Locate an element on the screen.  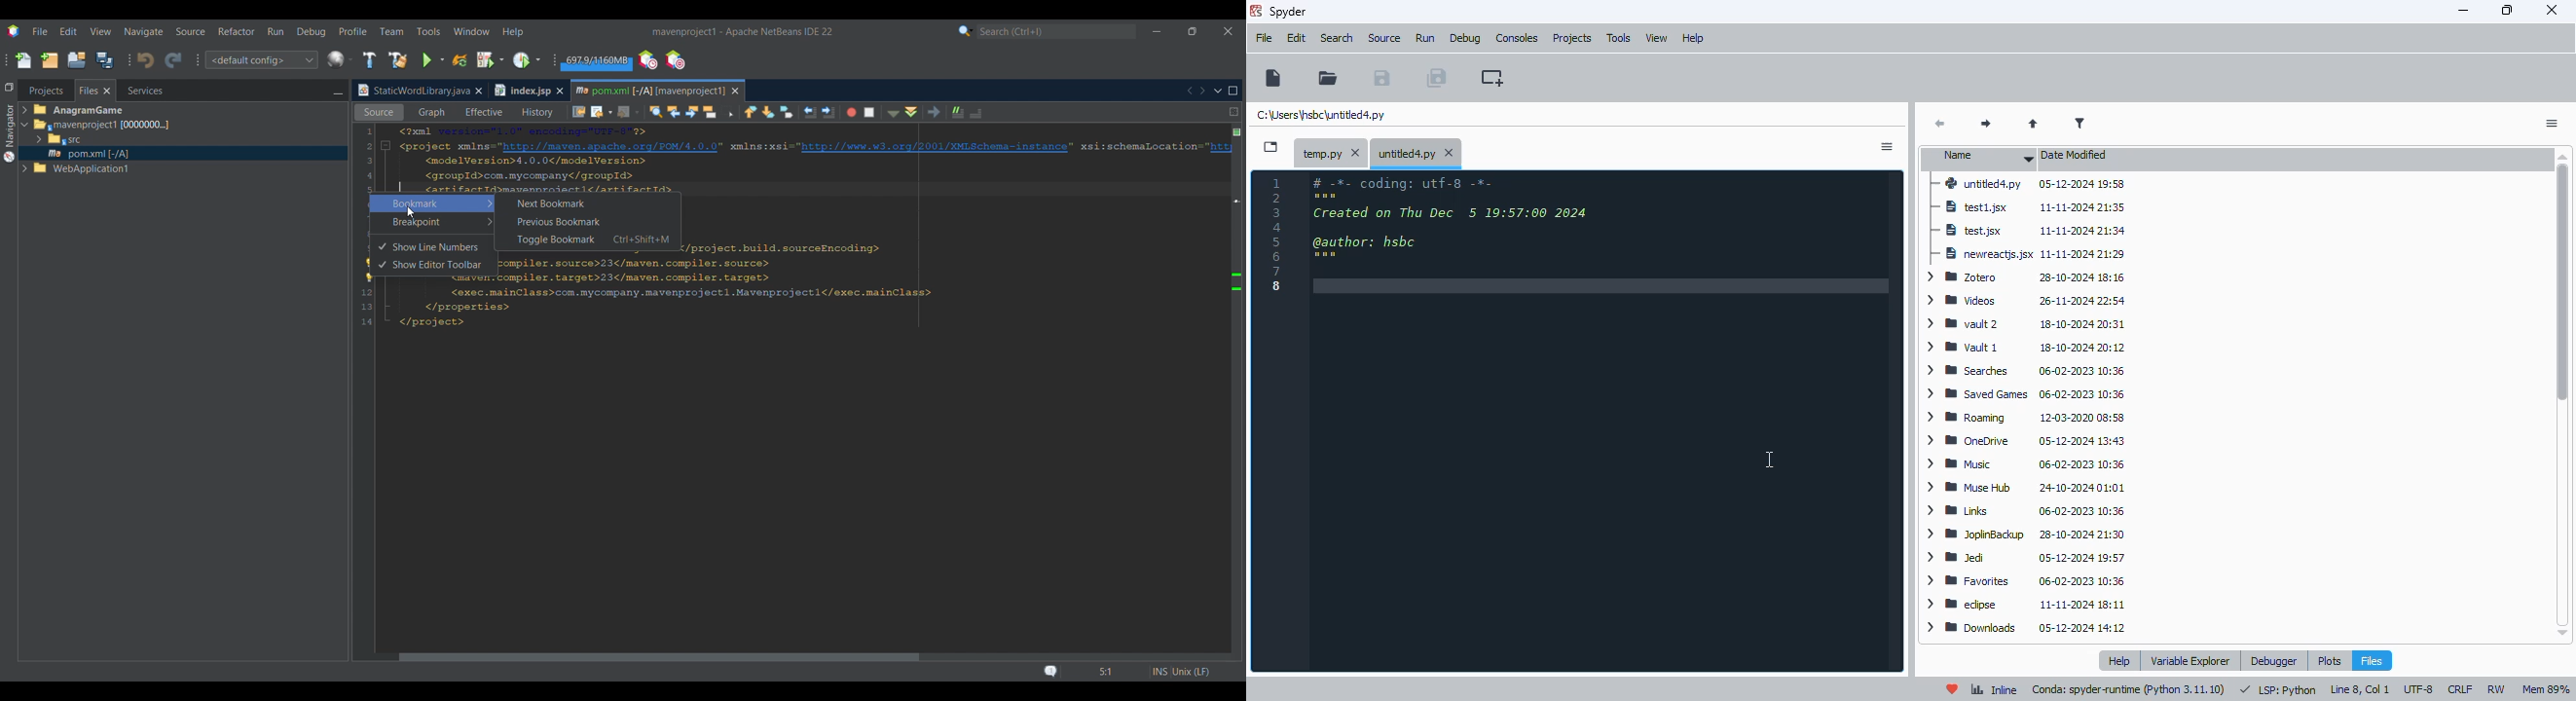
inline is located at coordinates (1994, 690).